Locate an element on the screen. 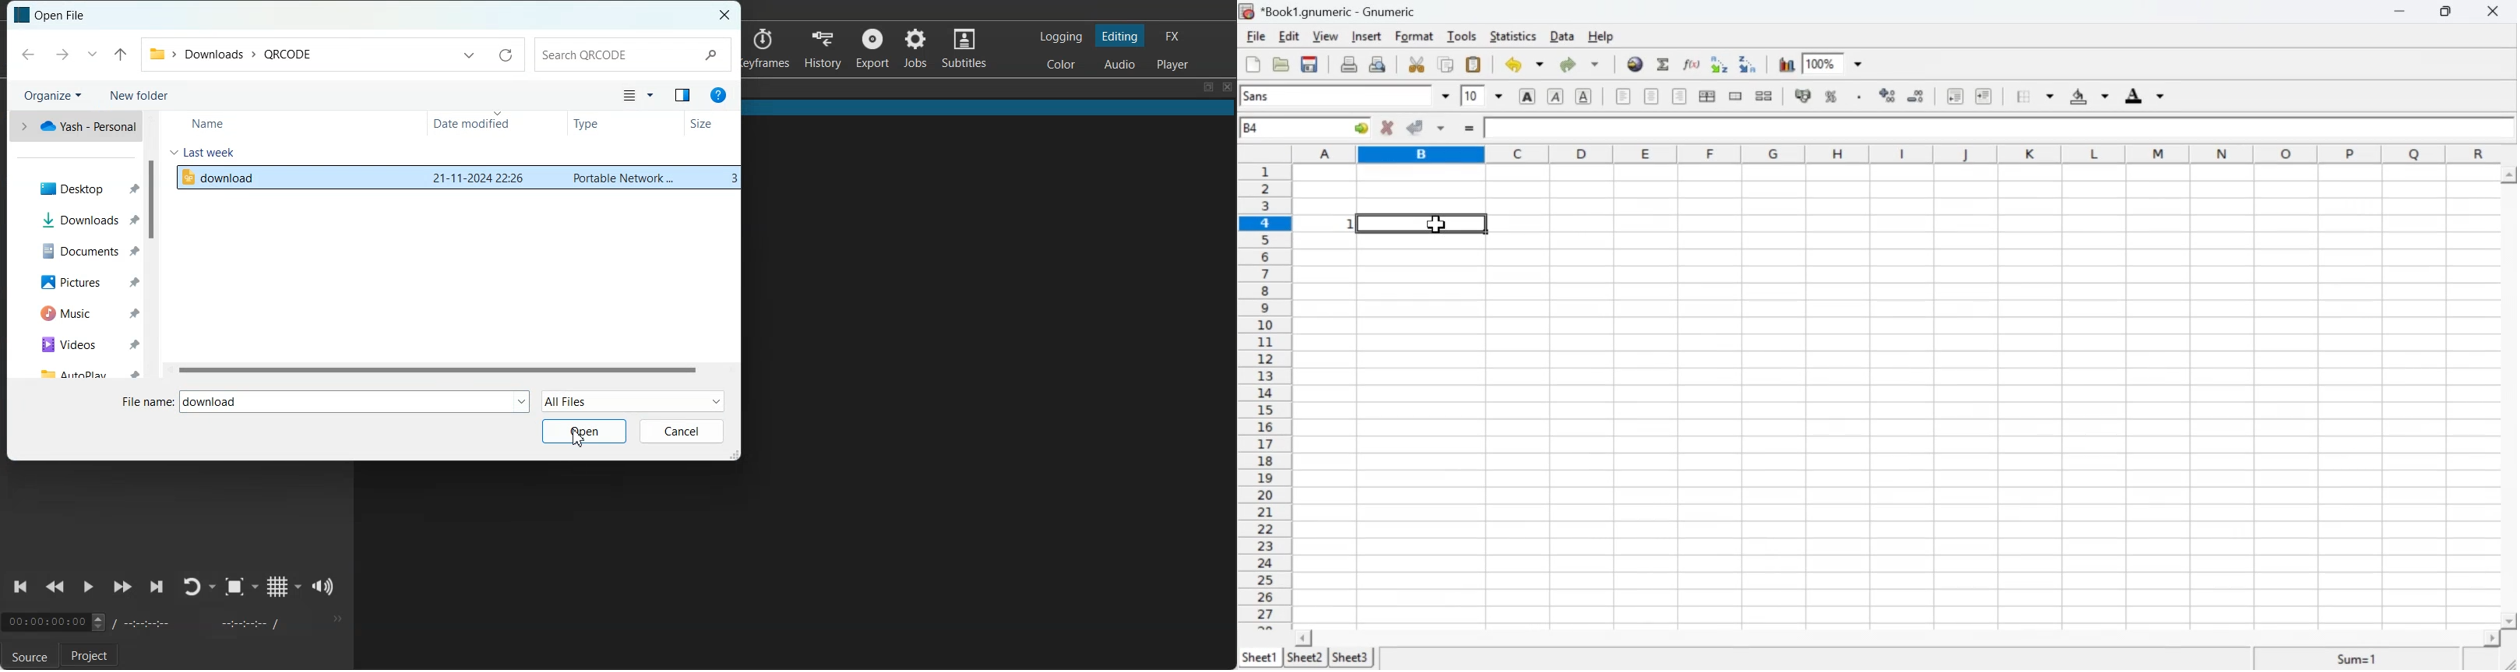 This screenshot has width=2520, height=672. Subtitles is located at coordinates (964, 47).